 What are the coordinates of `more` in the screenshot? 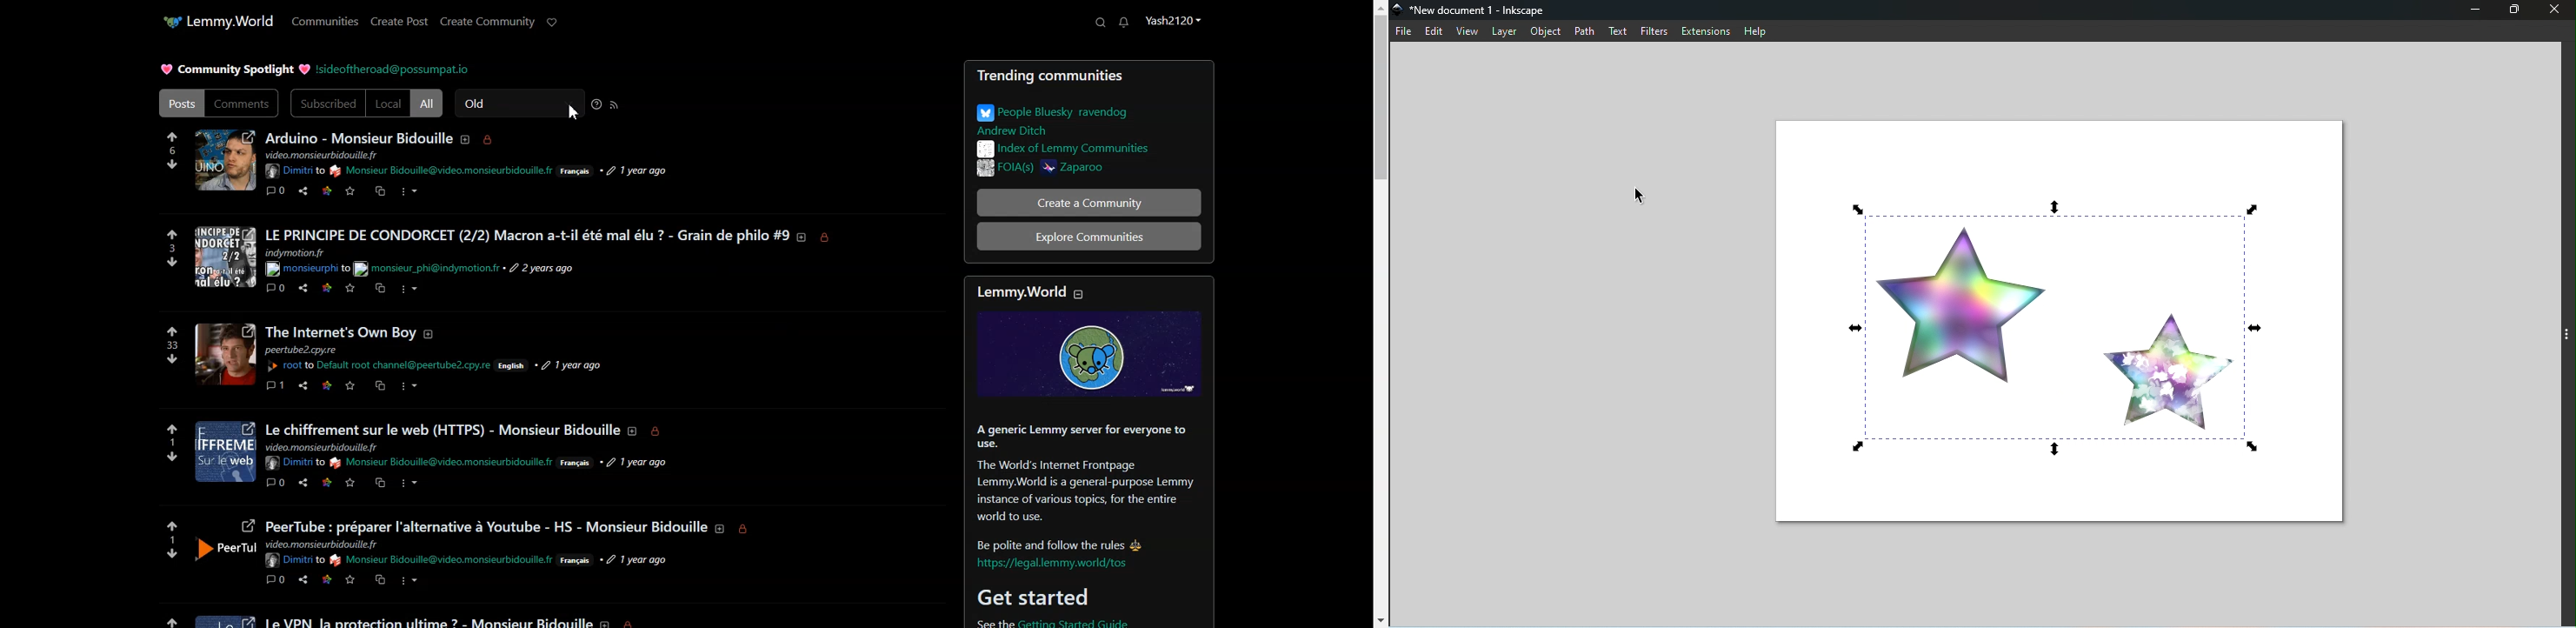 It's located at (410, 485).